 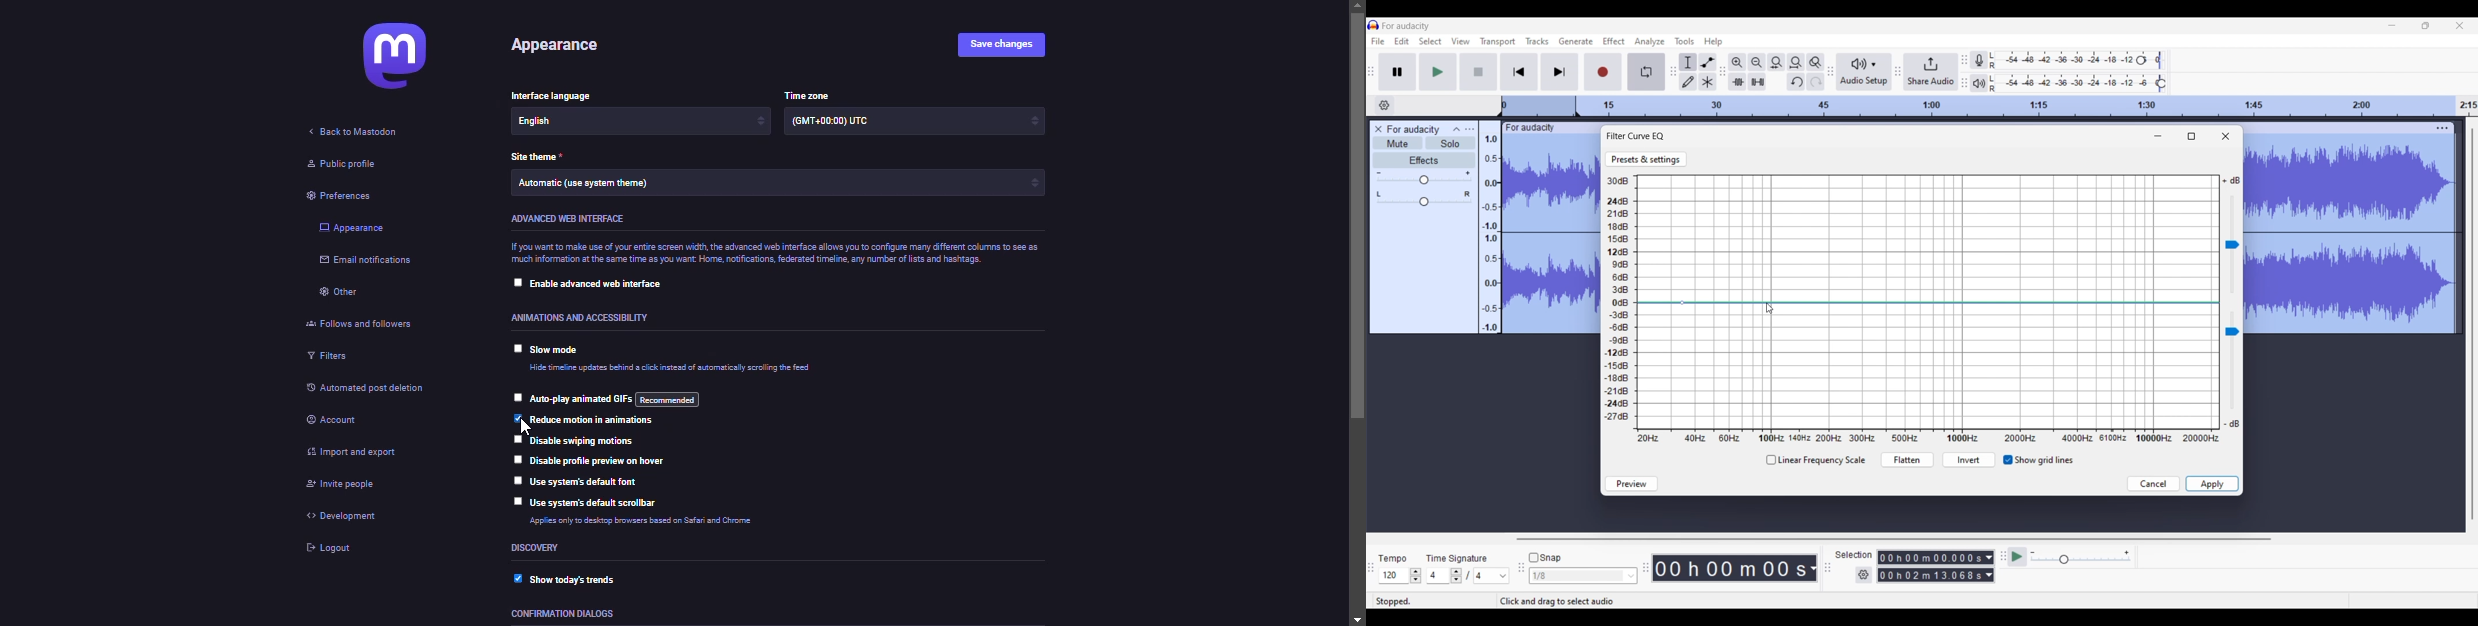 I want to click on click to select, so click(x=512, y=398).